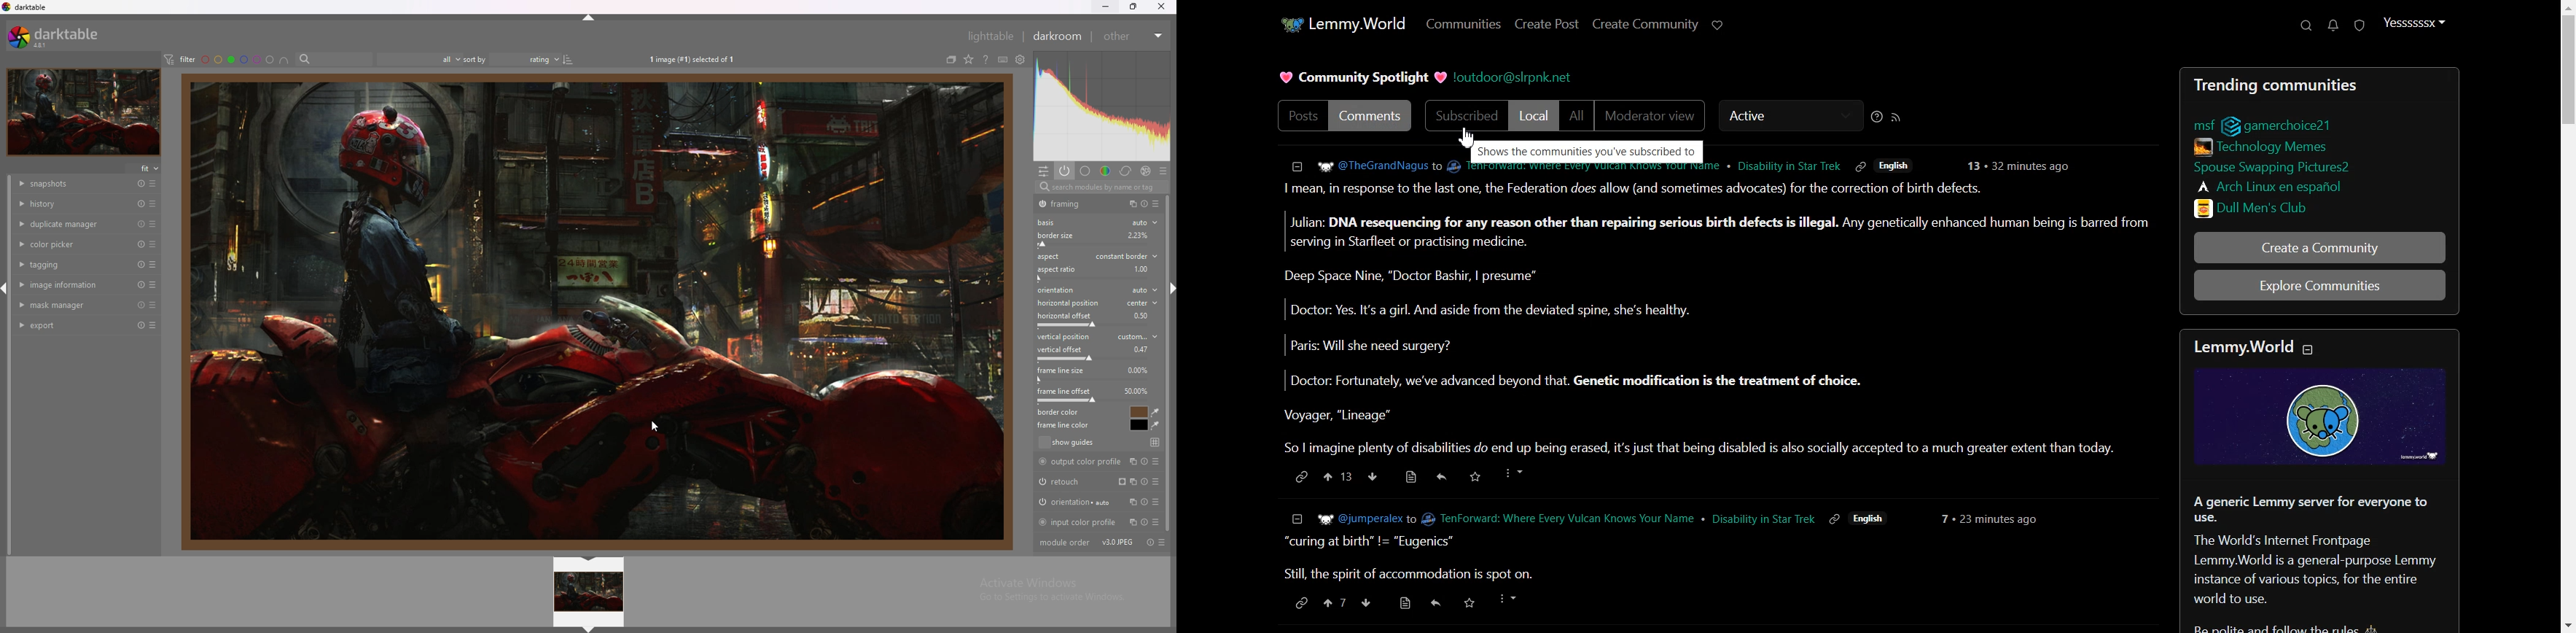 The height and width of the screenshot is (644, 2576). Describe the element at coordinates (1776, 165) in the screenshot. I see `username` at that location.